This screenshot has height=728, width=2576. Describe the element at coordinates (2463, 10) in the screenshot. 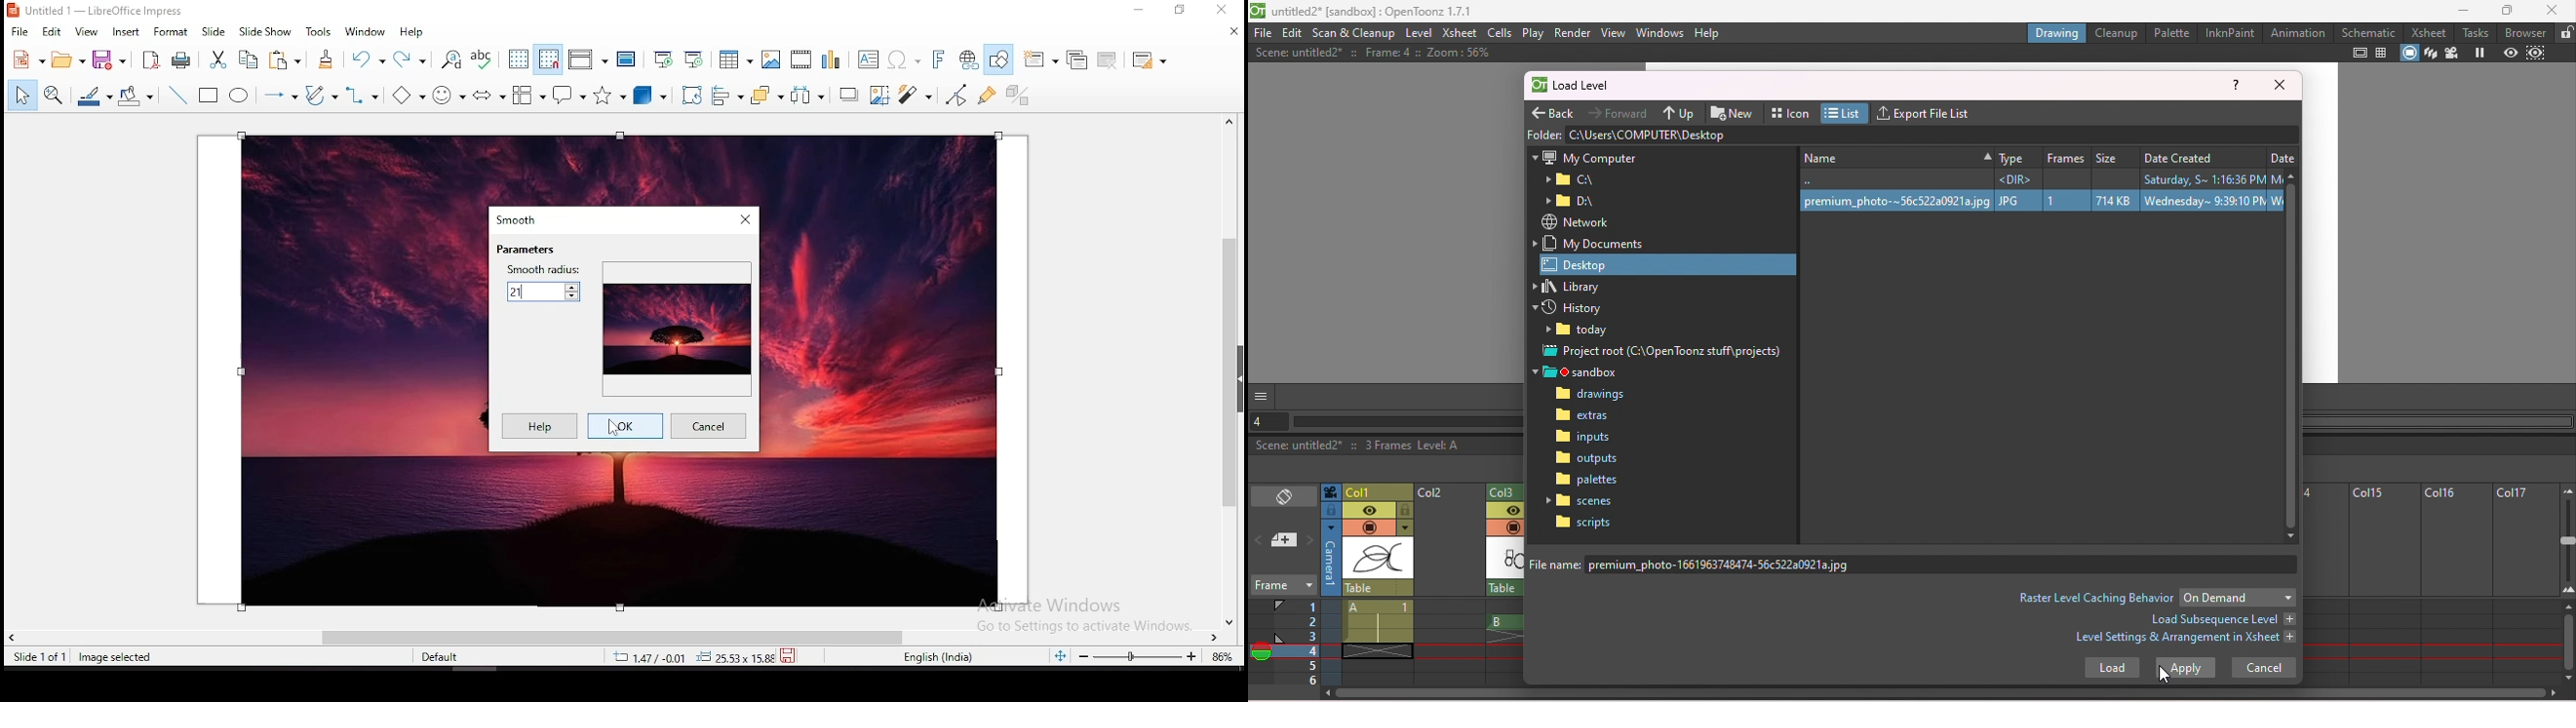

I see `Minimize` at that location.